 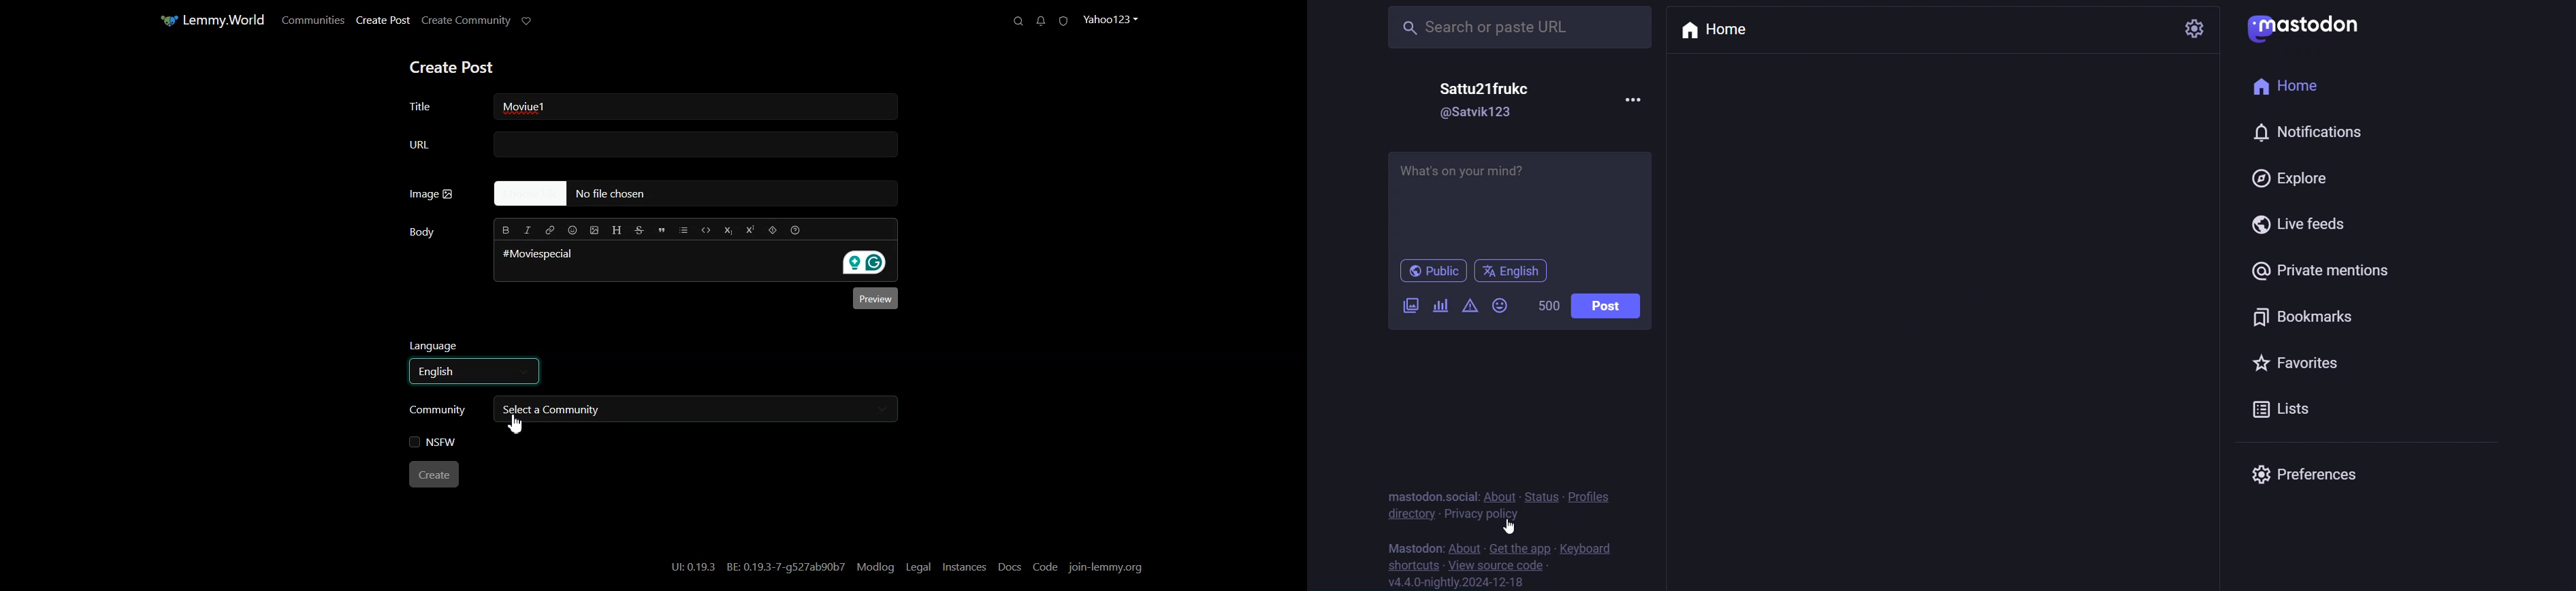 What do you see at coordinates (1519, 549) in the screenshot?
I see `get the app` at bounding box center [1519, 549].